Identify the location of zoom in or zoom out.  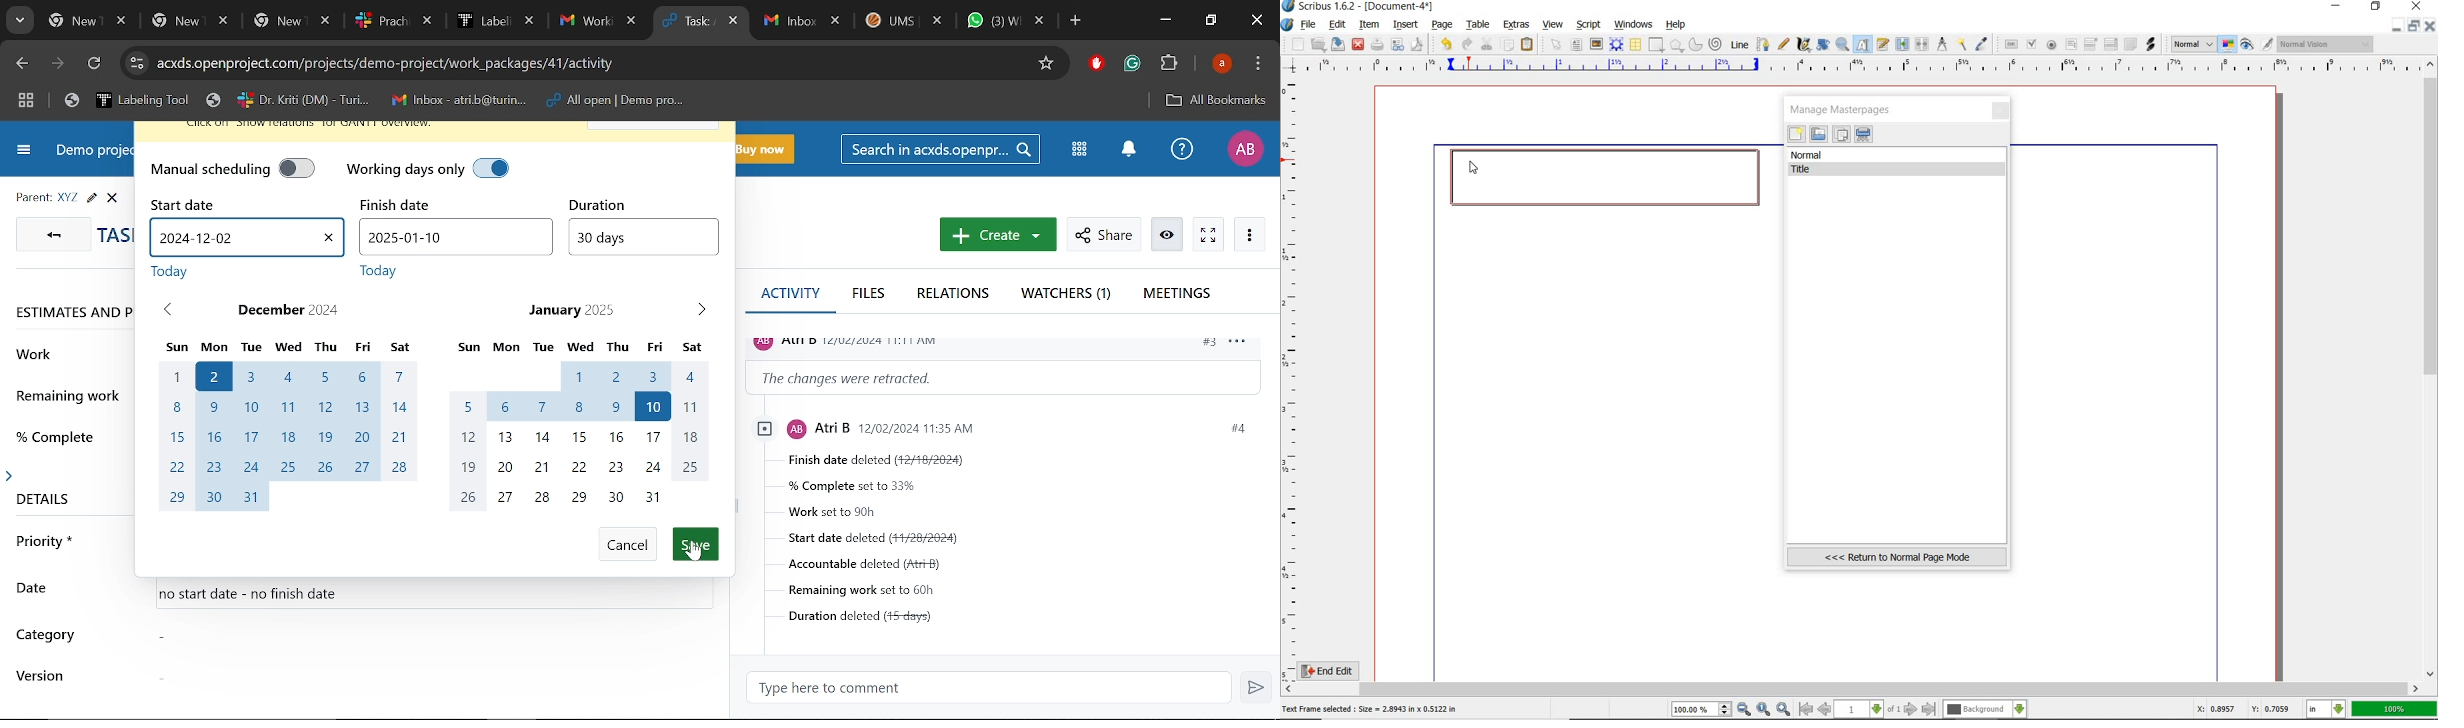
(1843, 44).